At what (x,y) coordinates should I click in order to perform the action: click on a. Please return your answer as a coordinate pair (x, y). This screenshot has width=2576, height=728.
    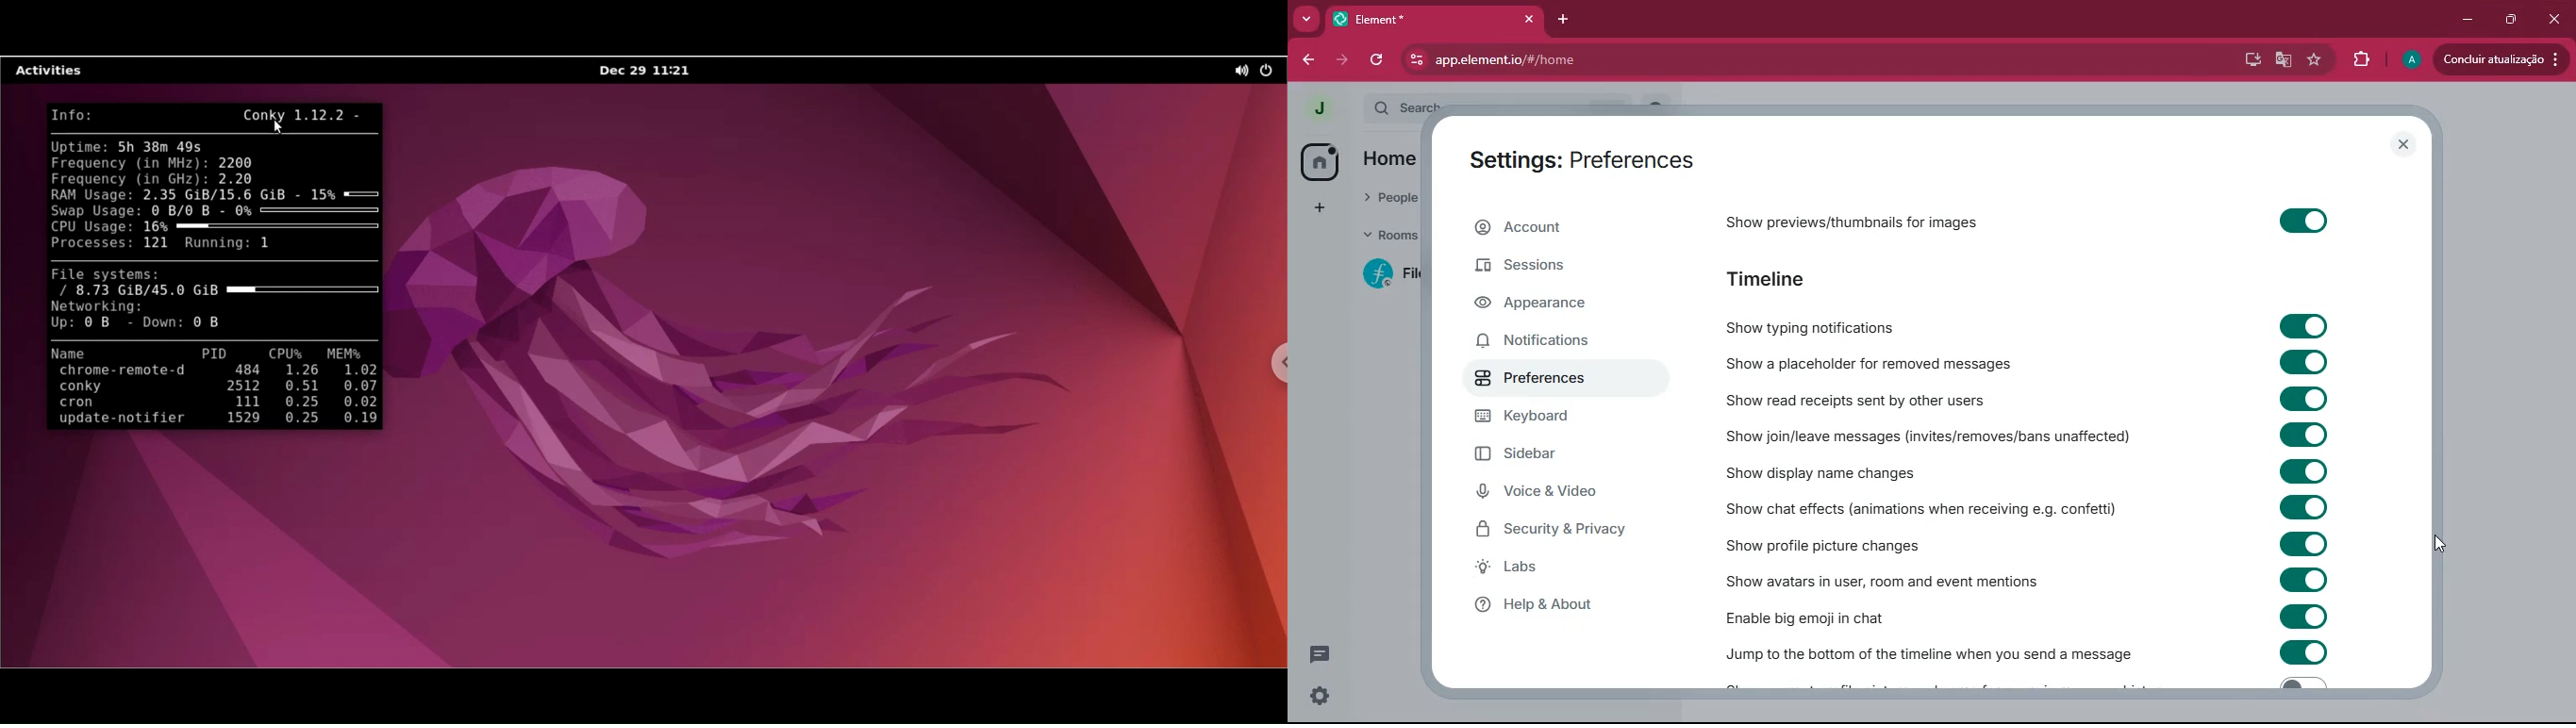
    Looking at the image, I should click on (2411, 59).